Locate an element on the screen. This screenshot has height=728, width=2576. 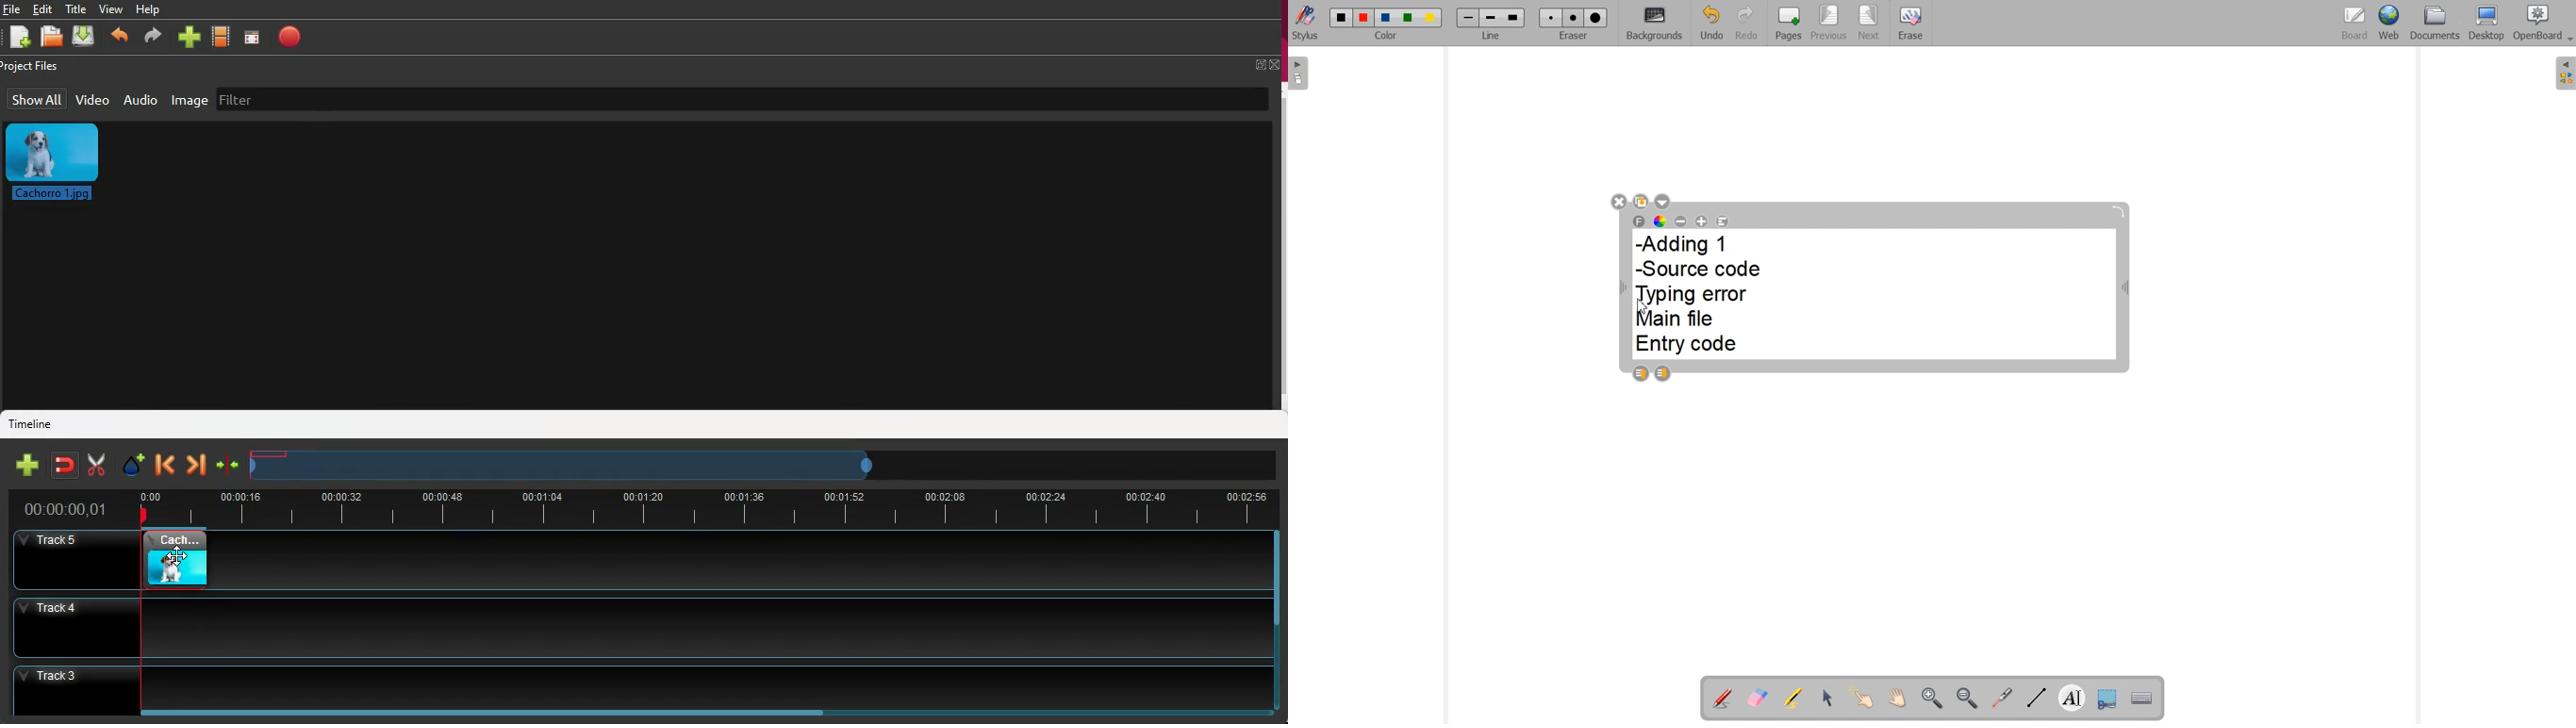
Next is located at coordinates (1868, 22).